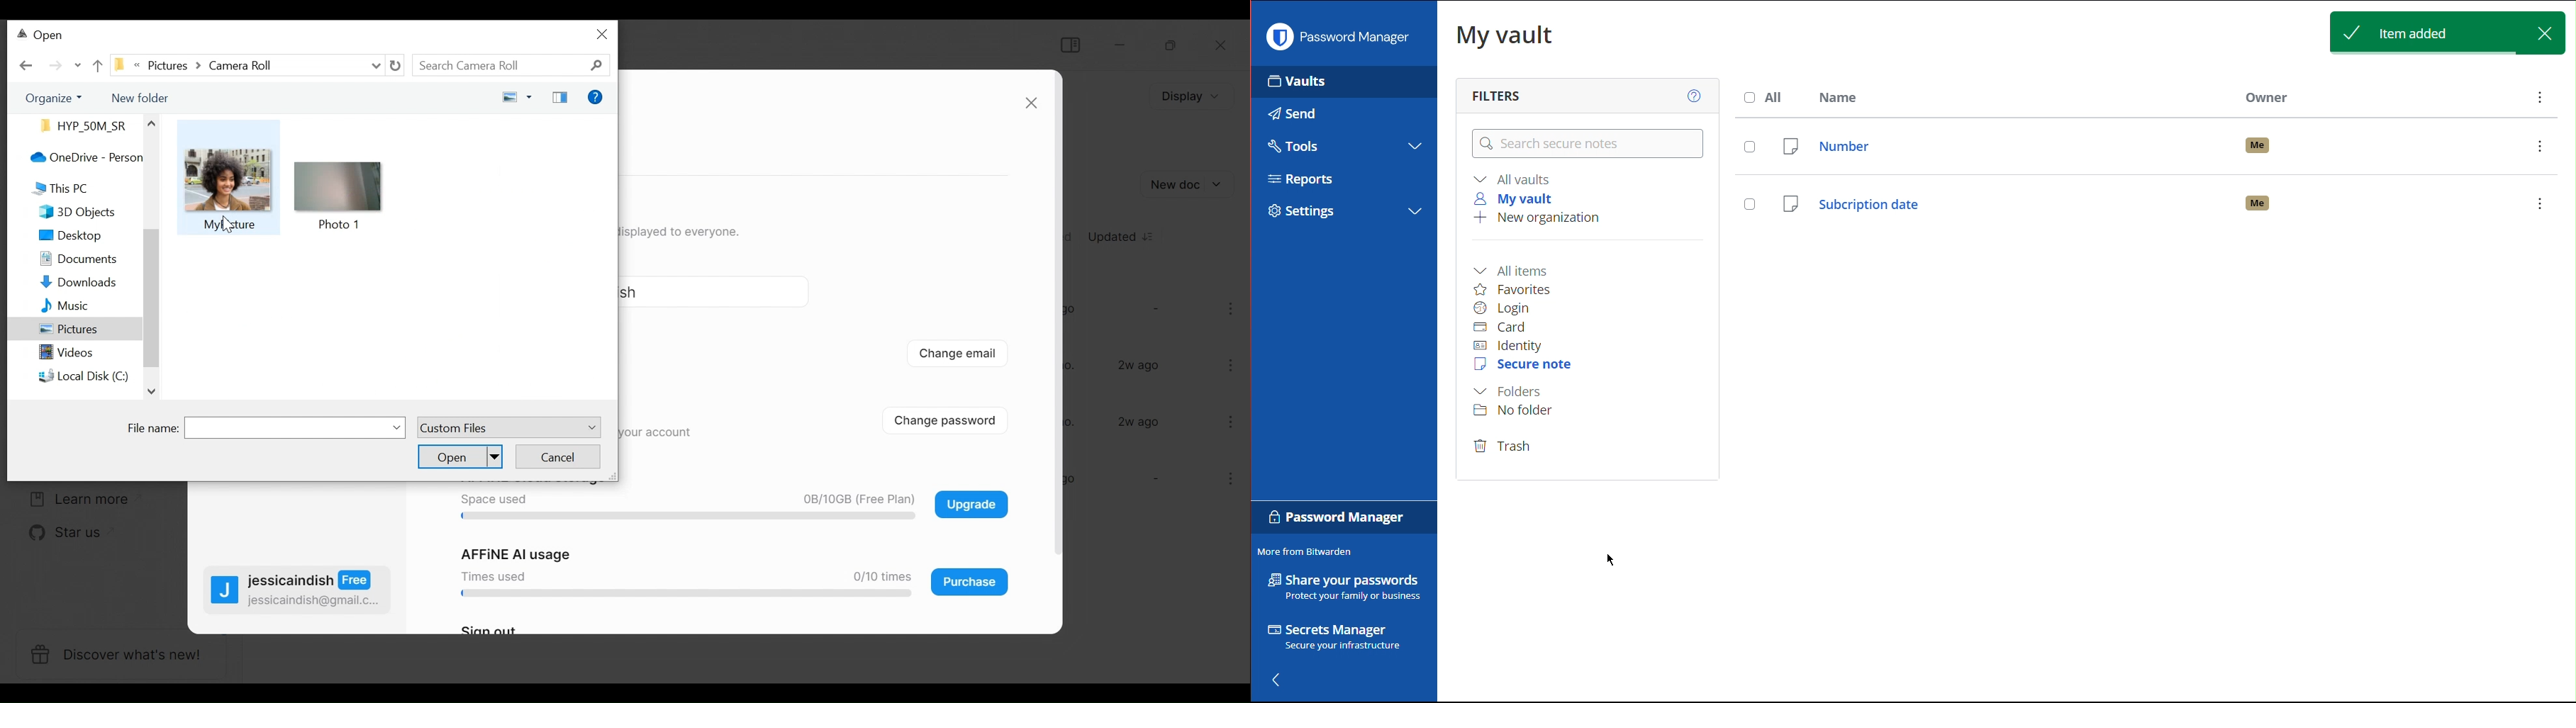 This screenshot has width=2576, height=728. What do you see at coordinates (1502, 308) in the screenshot?
I see `Login` at bounding box center [1502, 308].